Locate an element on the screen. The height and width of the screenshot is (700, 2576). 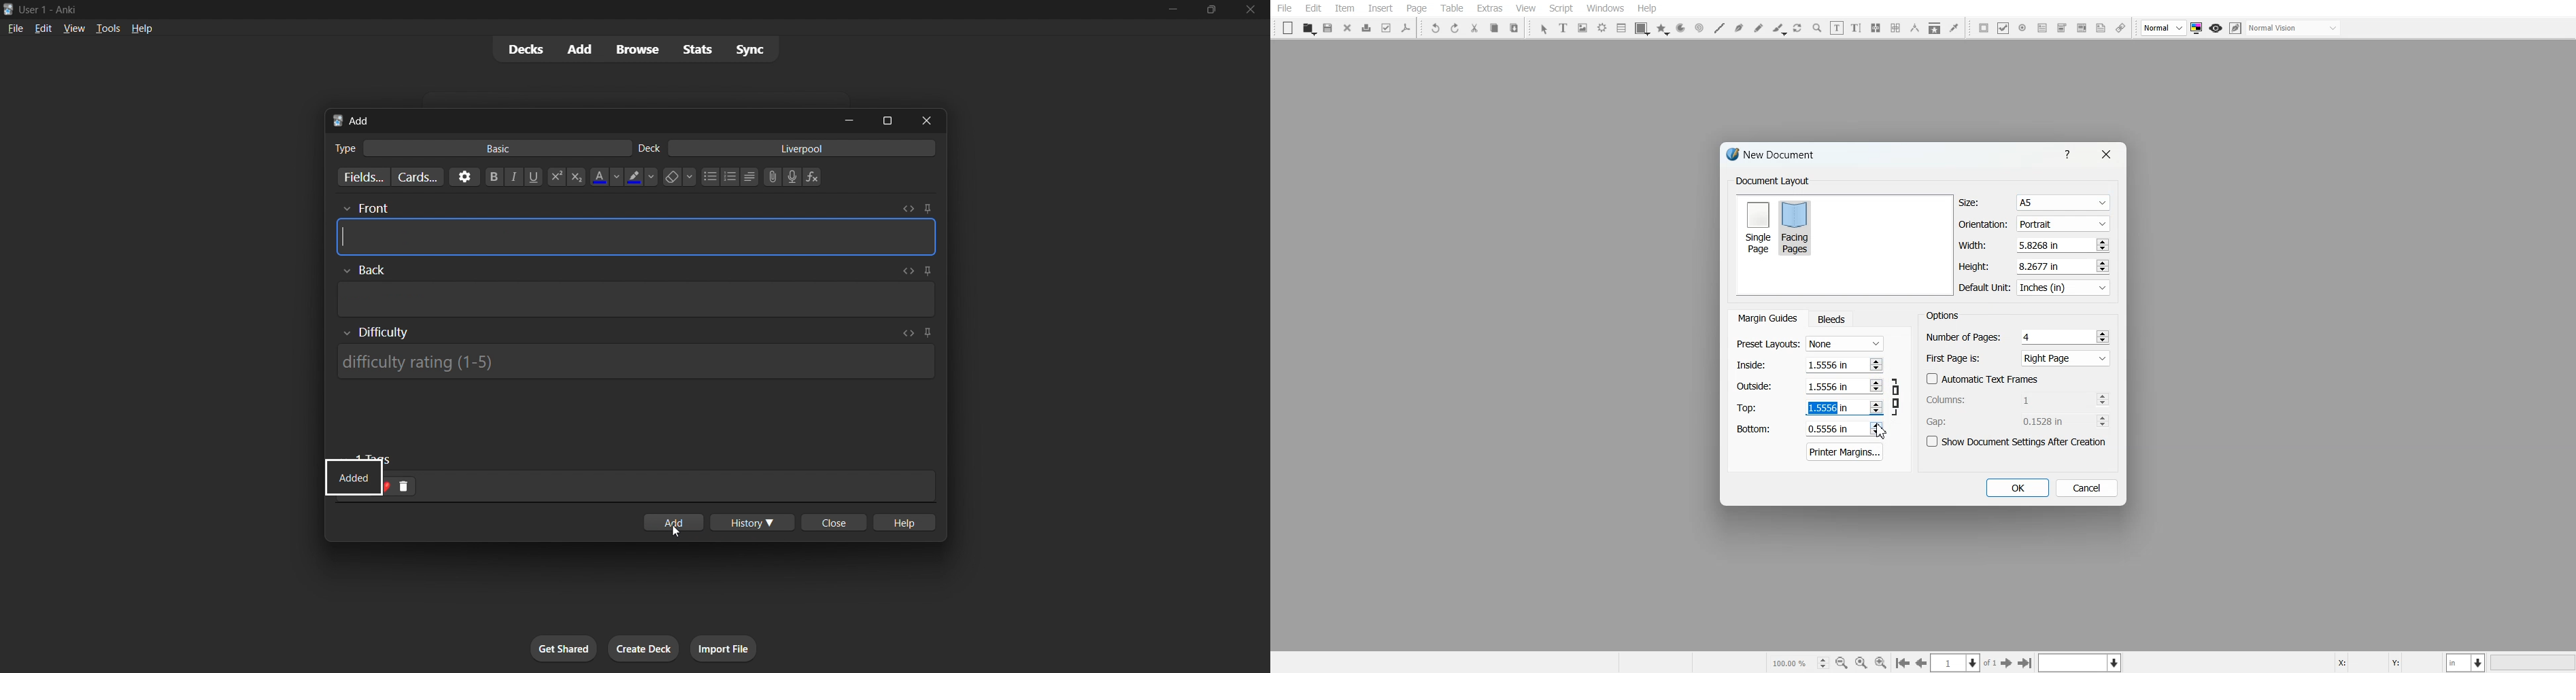
Zoom to 100% is located at coordinates (1861, 662).